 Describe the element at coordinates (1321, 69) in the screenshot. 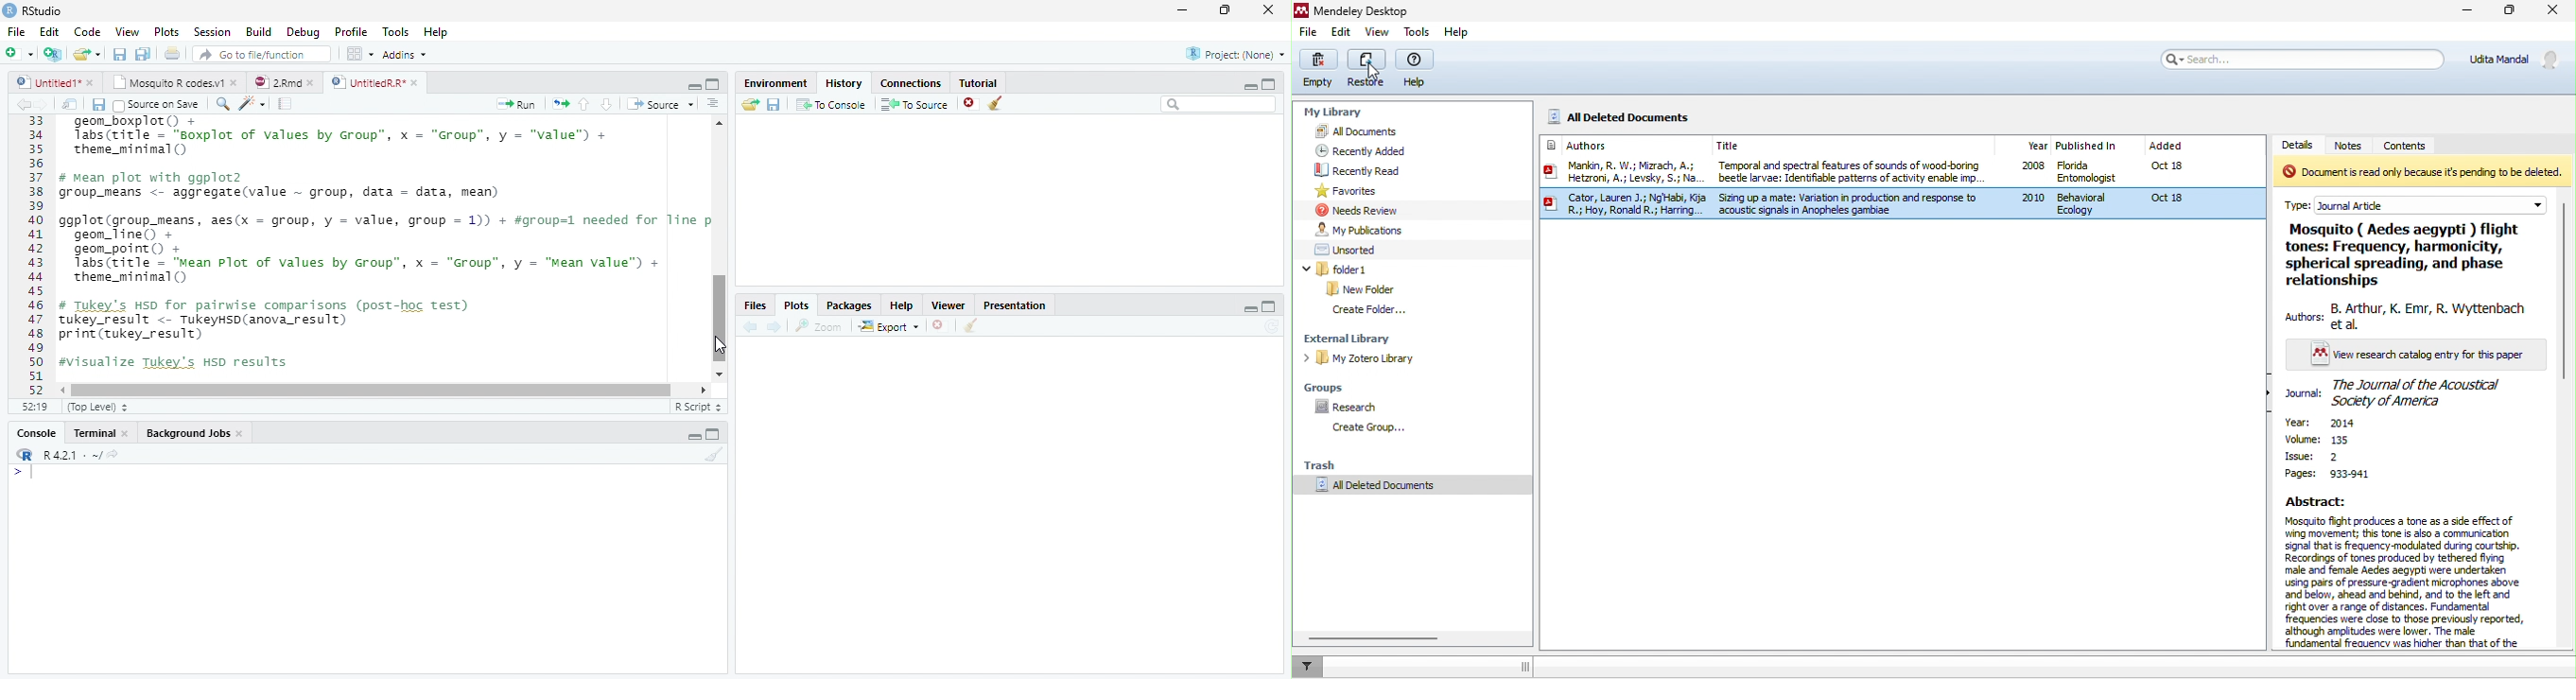

I see `empty` at that location.